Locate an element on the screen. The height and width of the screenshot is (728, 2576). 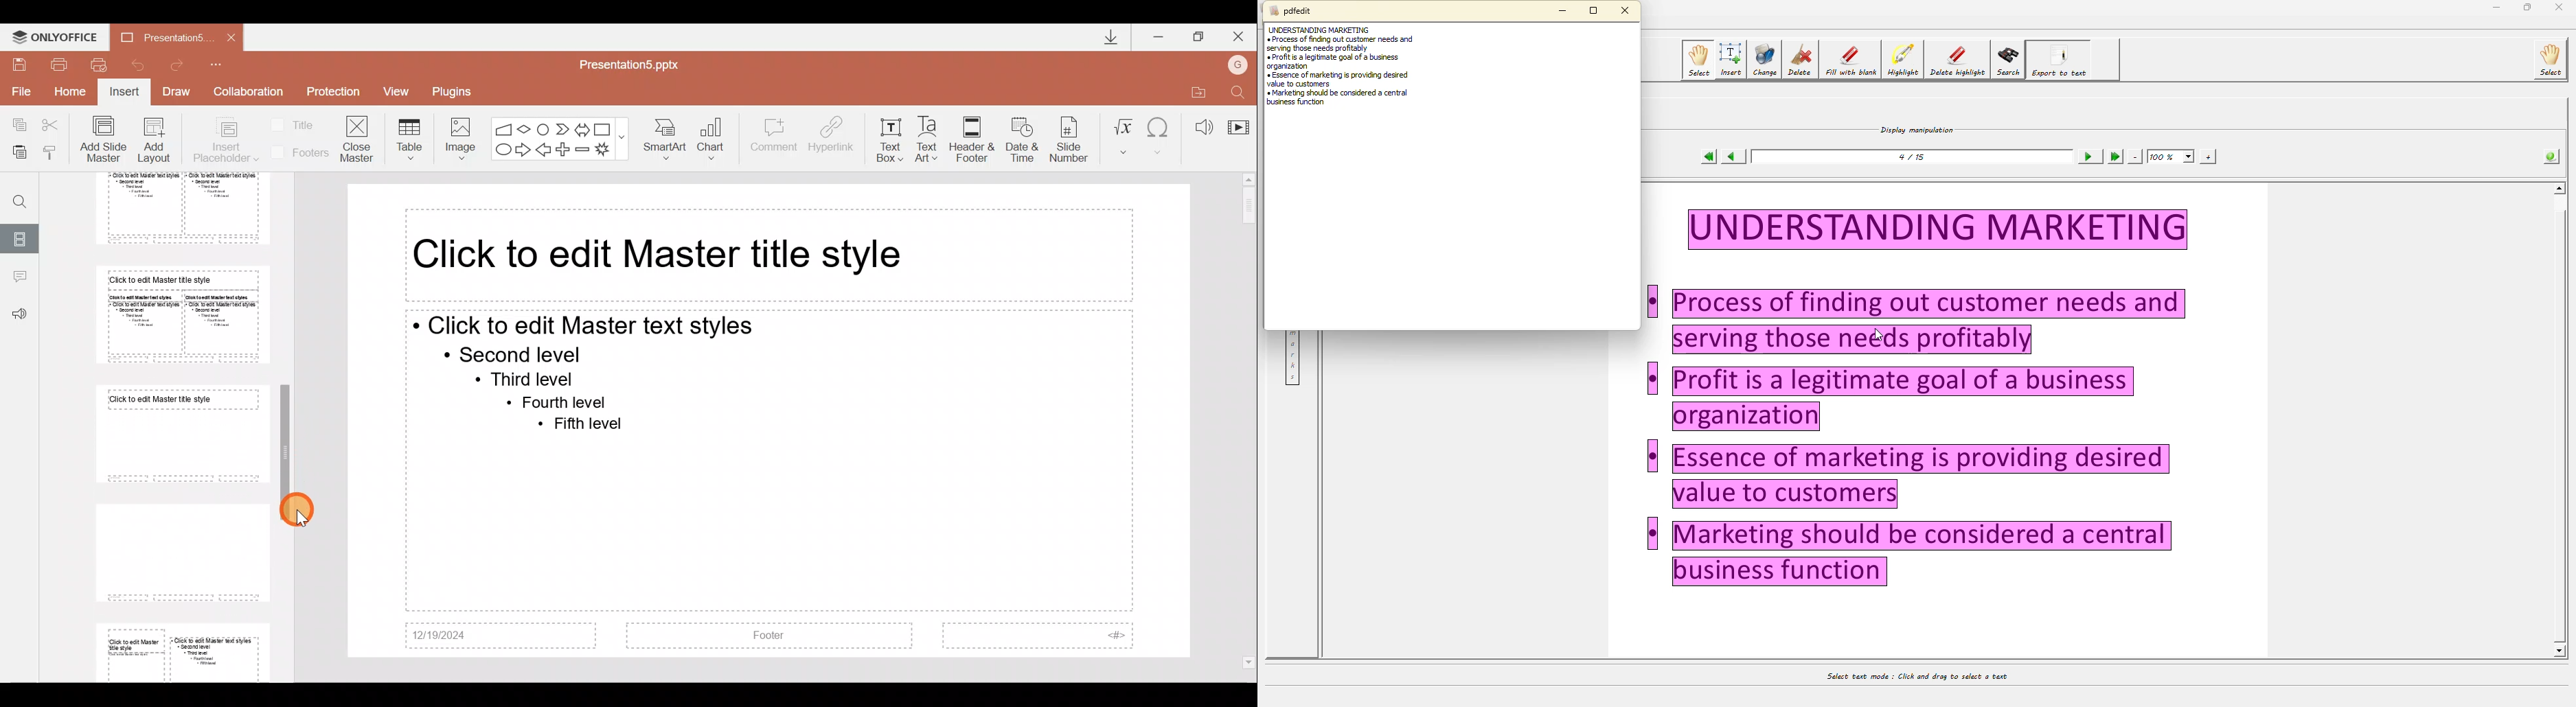
Save is located at coordinates (20, 63).